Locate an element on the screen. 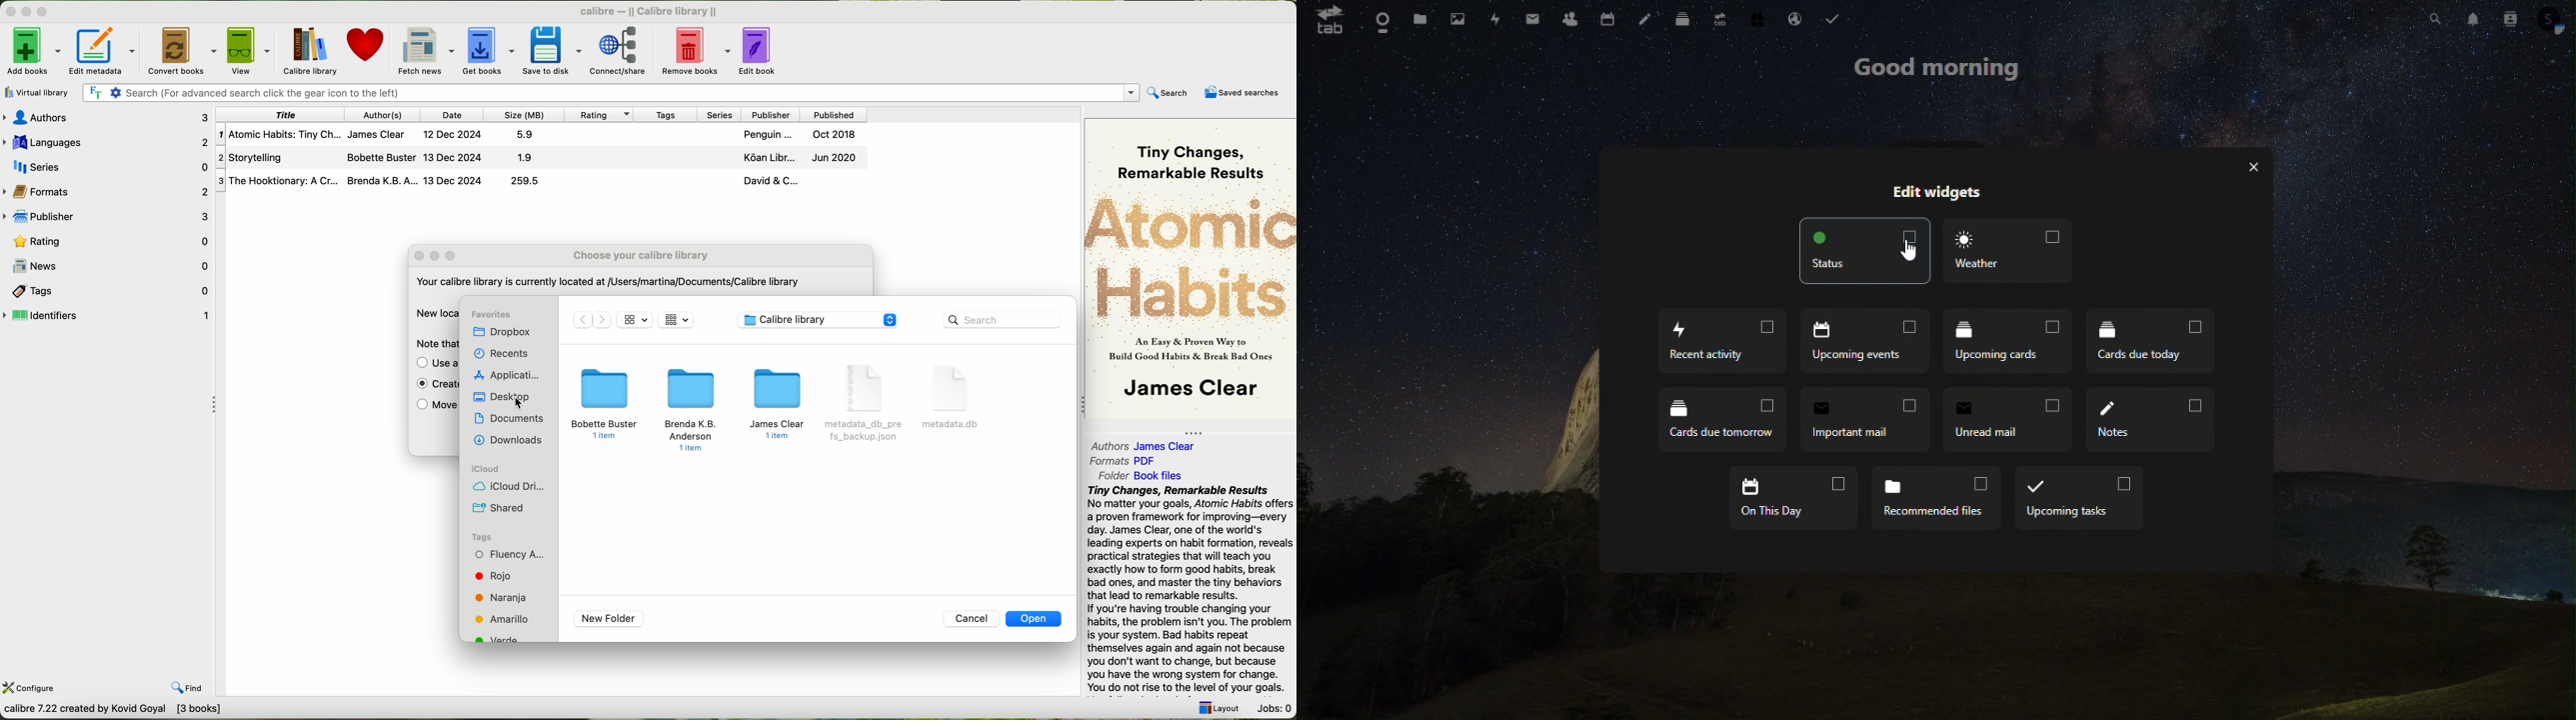 Image resolution: width=2576 pixels, height=728 pixels. get books is located at coordinates (488, 50).